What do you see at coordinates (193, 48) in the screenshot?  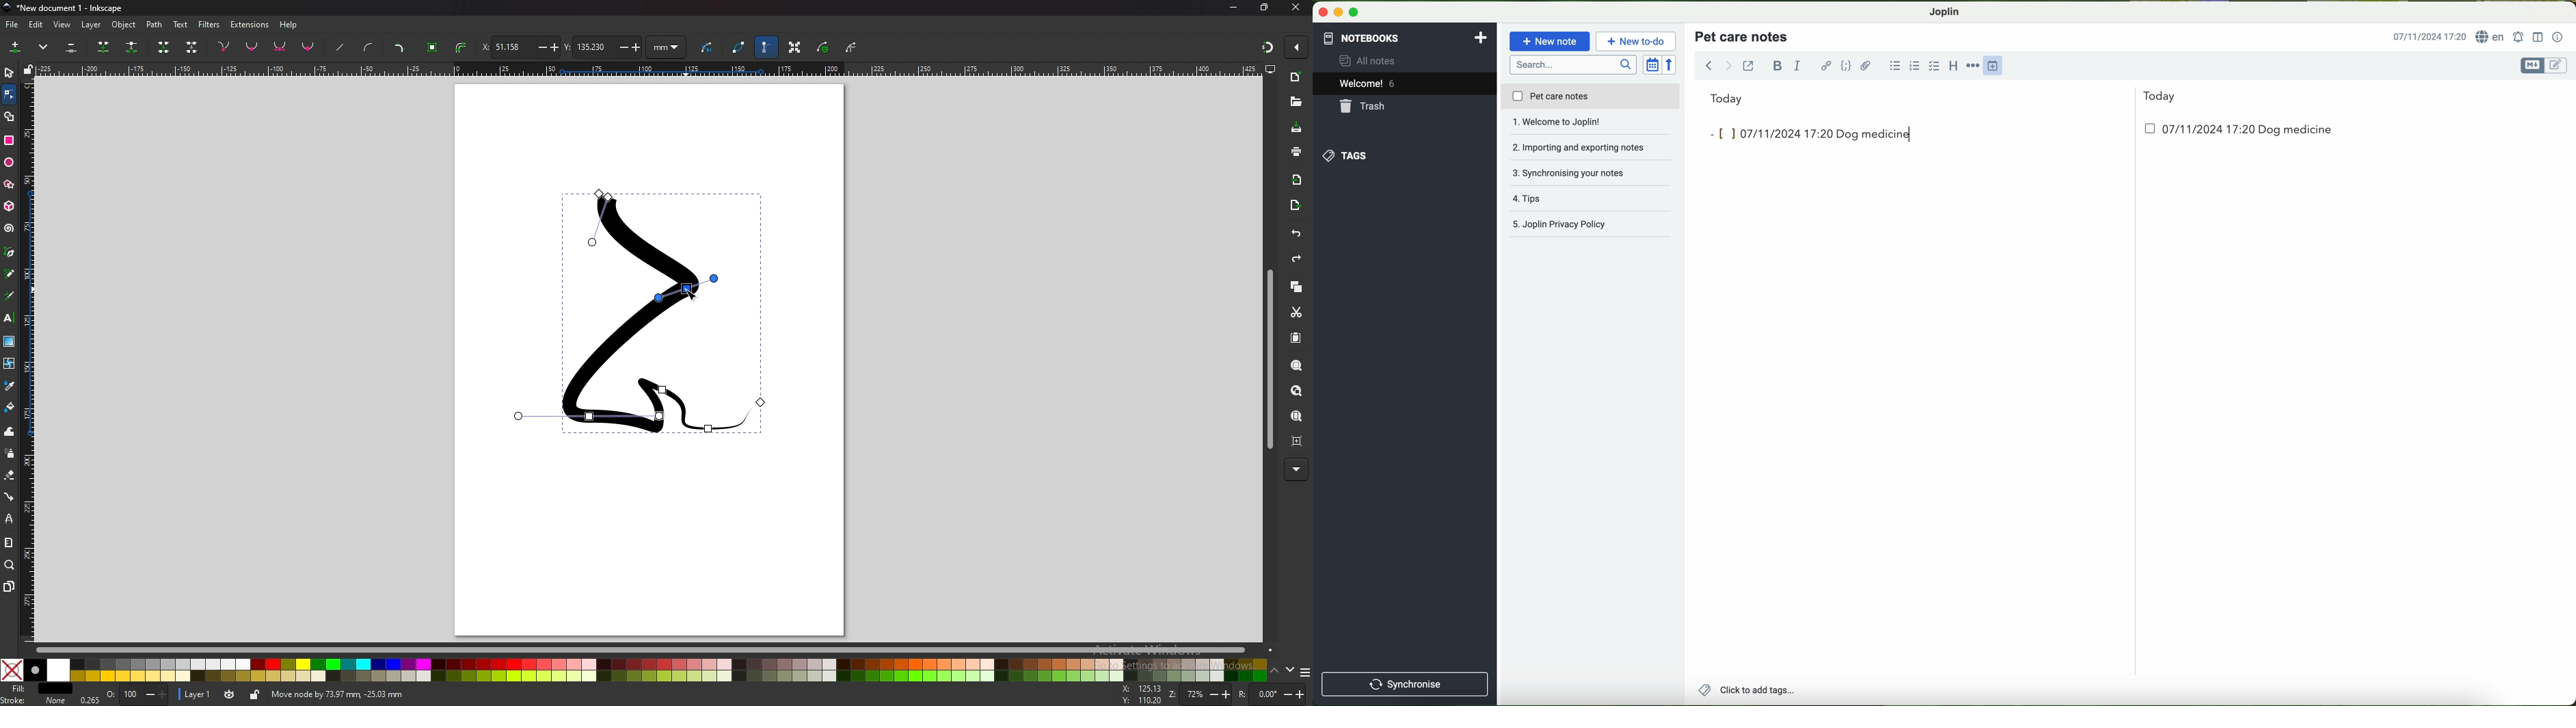 I see `delete segment between two non endpoint nodes` at bounding box center [193, 48].